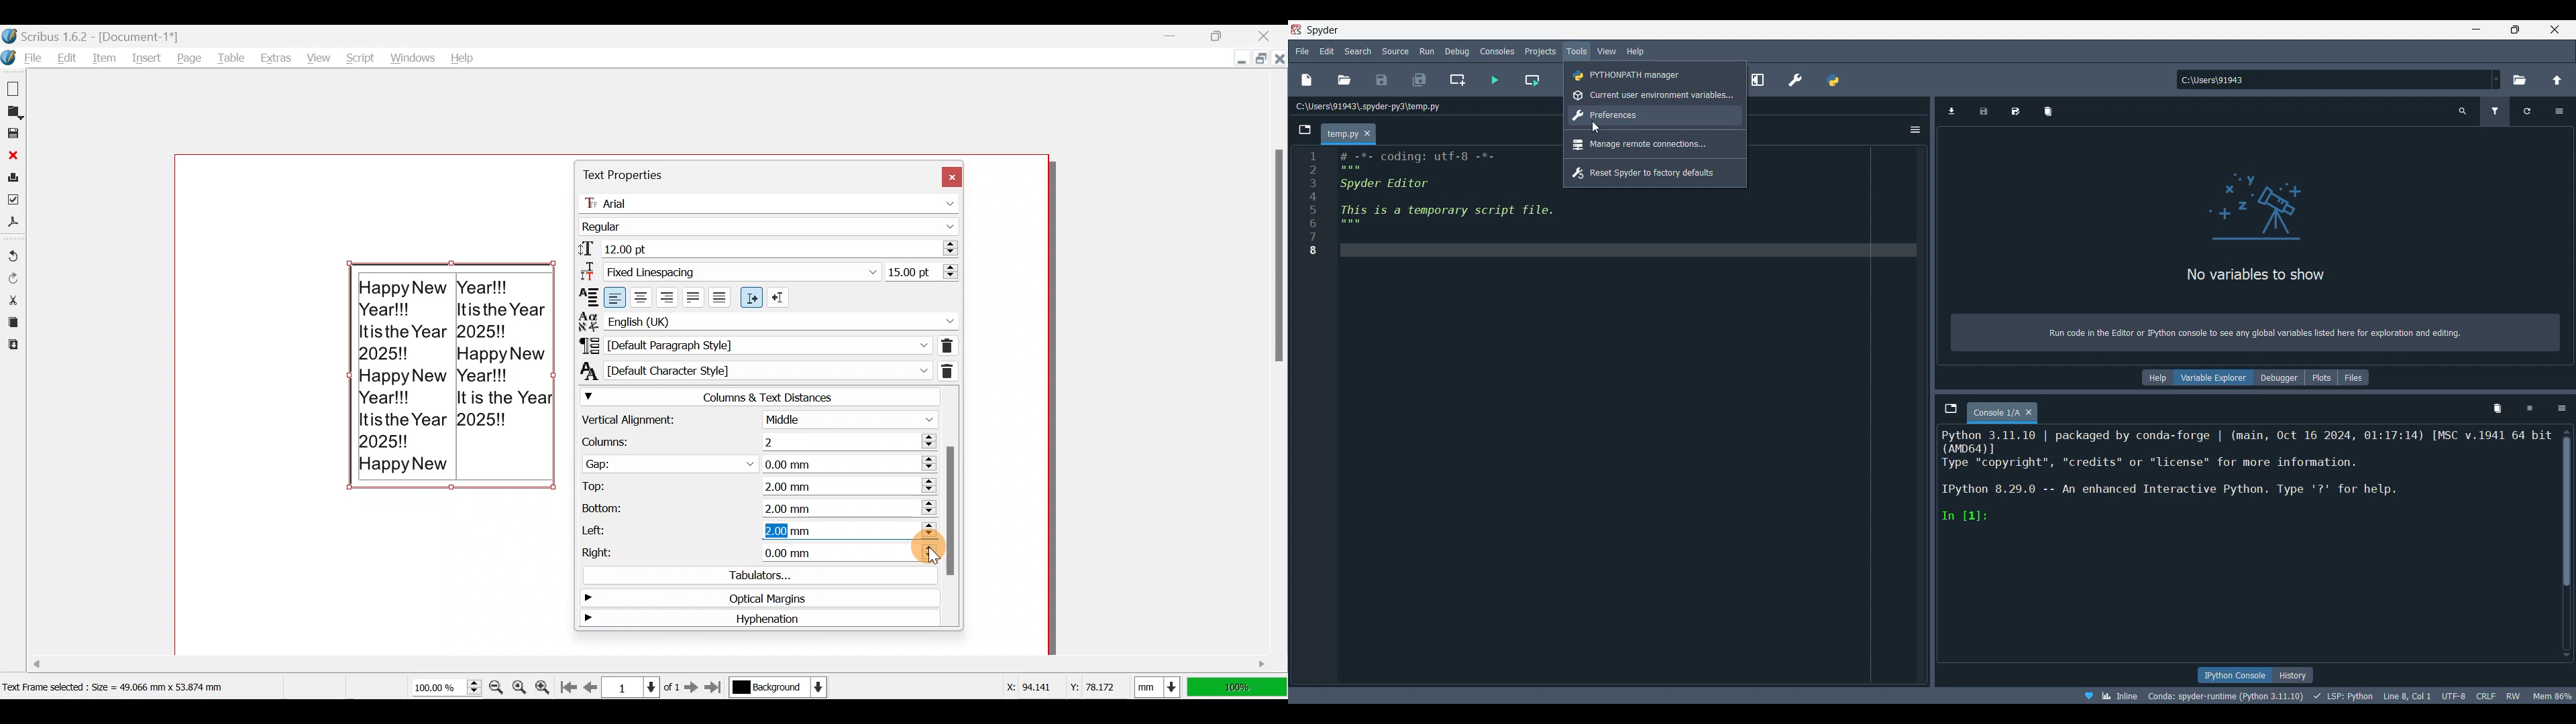 The width and height of the screenshot is (2576, 728). What do you see at coordinates (13, 177) in the screenshot?
I see `Print` at bounding box center [13, 177].